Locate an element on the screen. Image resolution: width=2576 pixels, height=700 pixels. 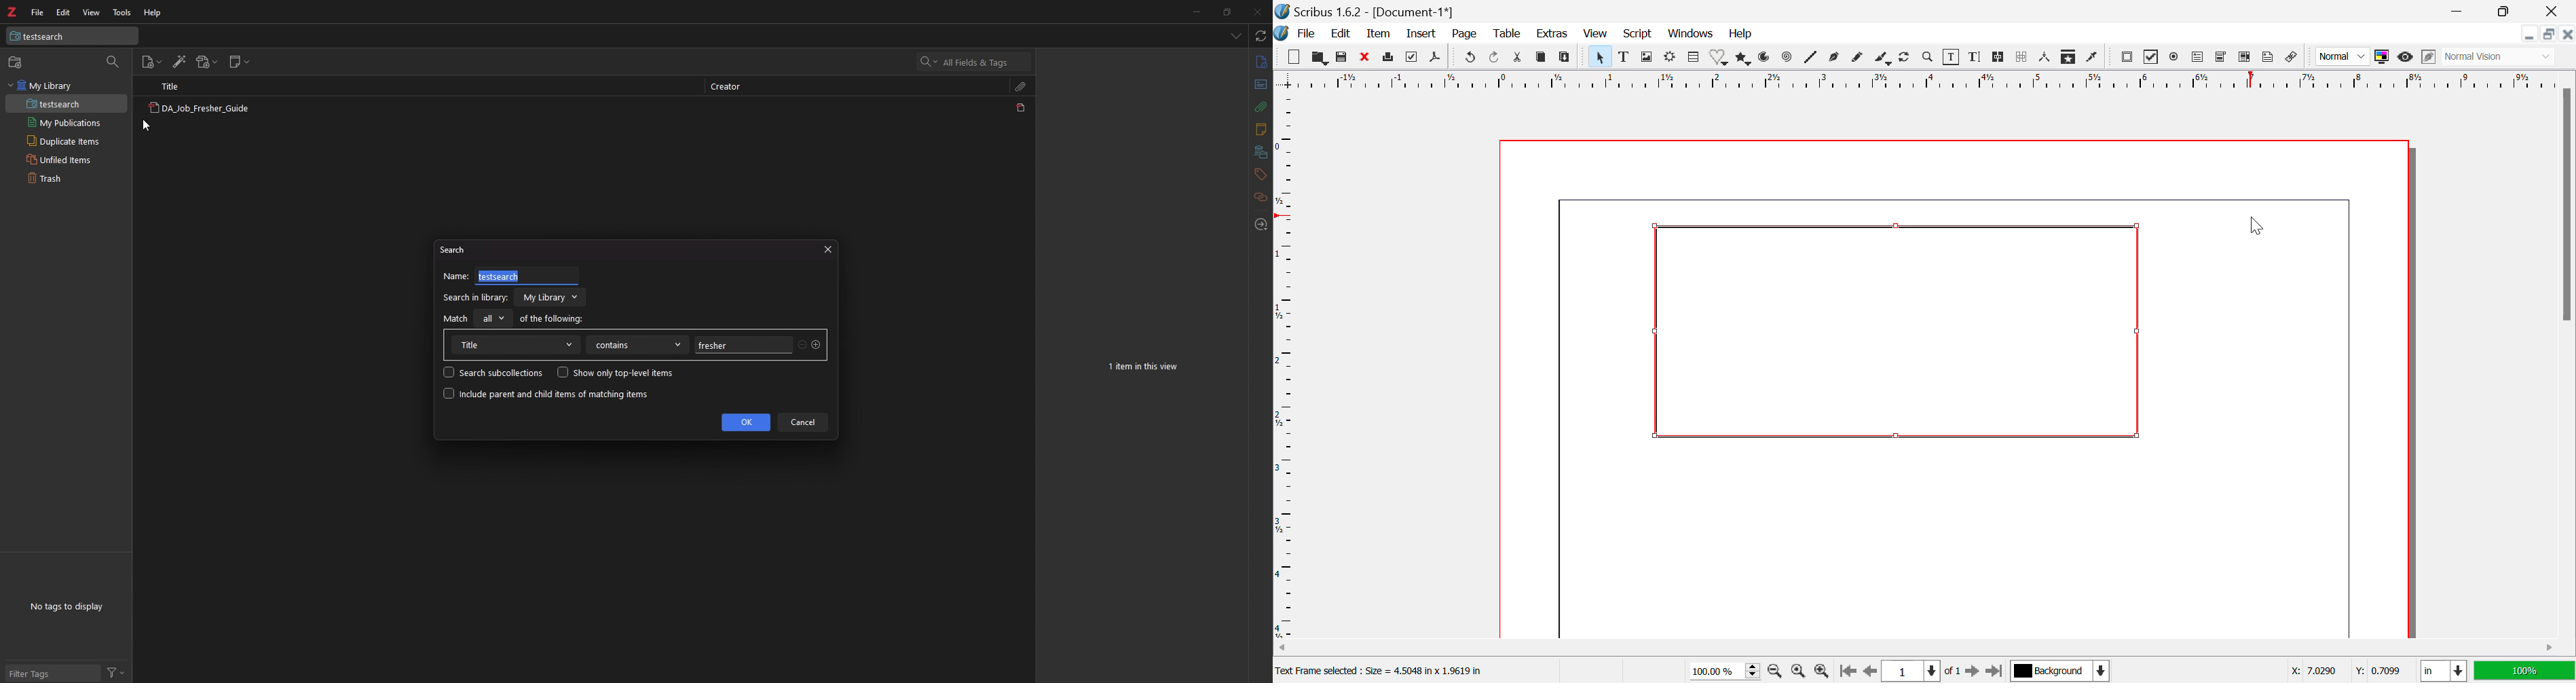
Restore Down is located at coordinates (2461, 10).